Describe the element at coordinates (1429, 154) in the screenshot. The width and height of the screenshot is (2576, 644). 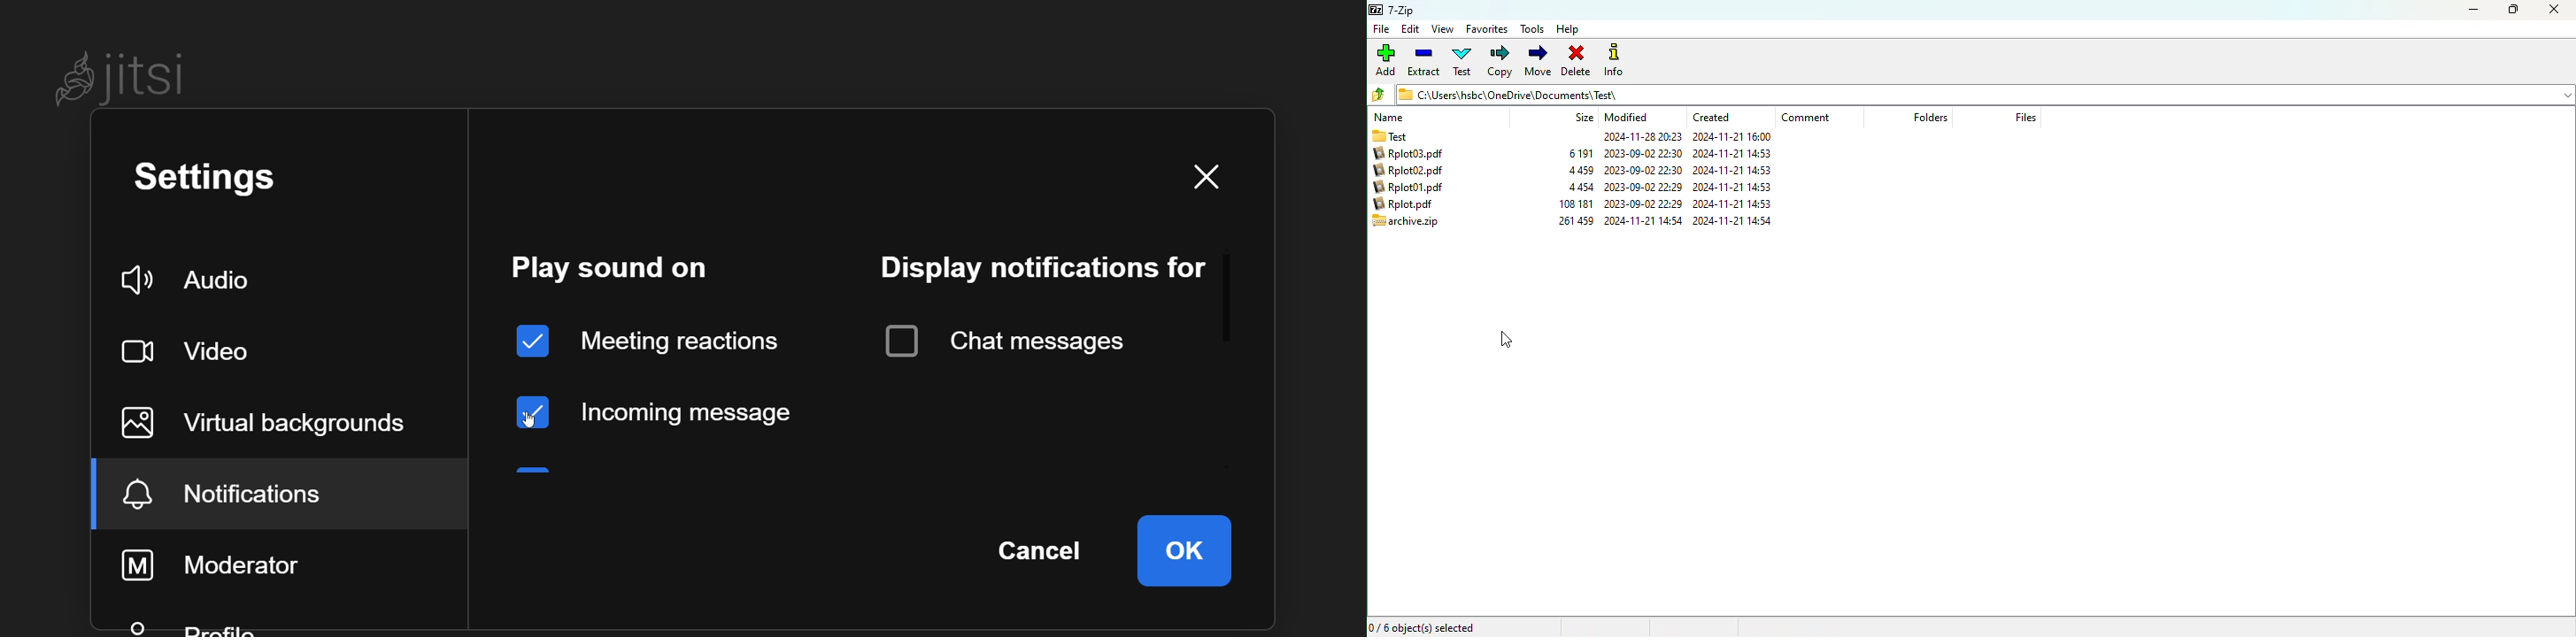
I see `Test.zip ` at that location.